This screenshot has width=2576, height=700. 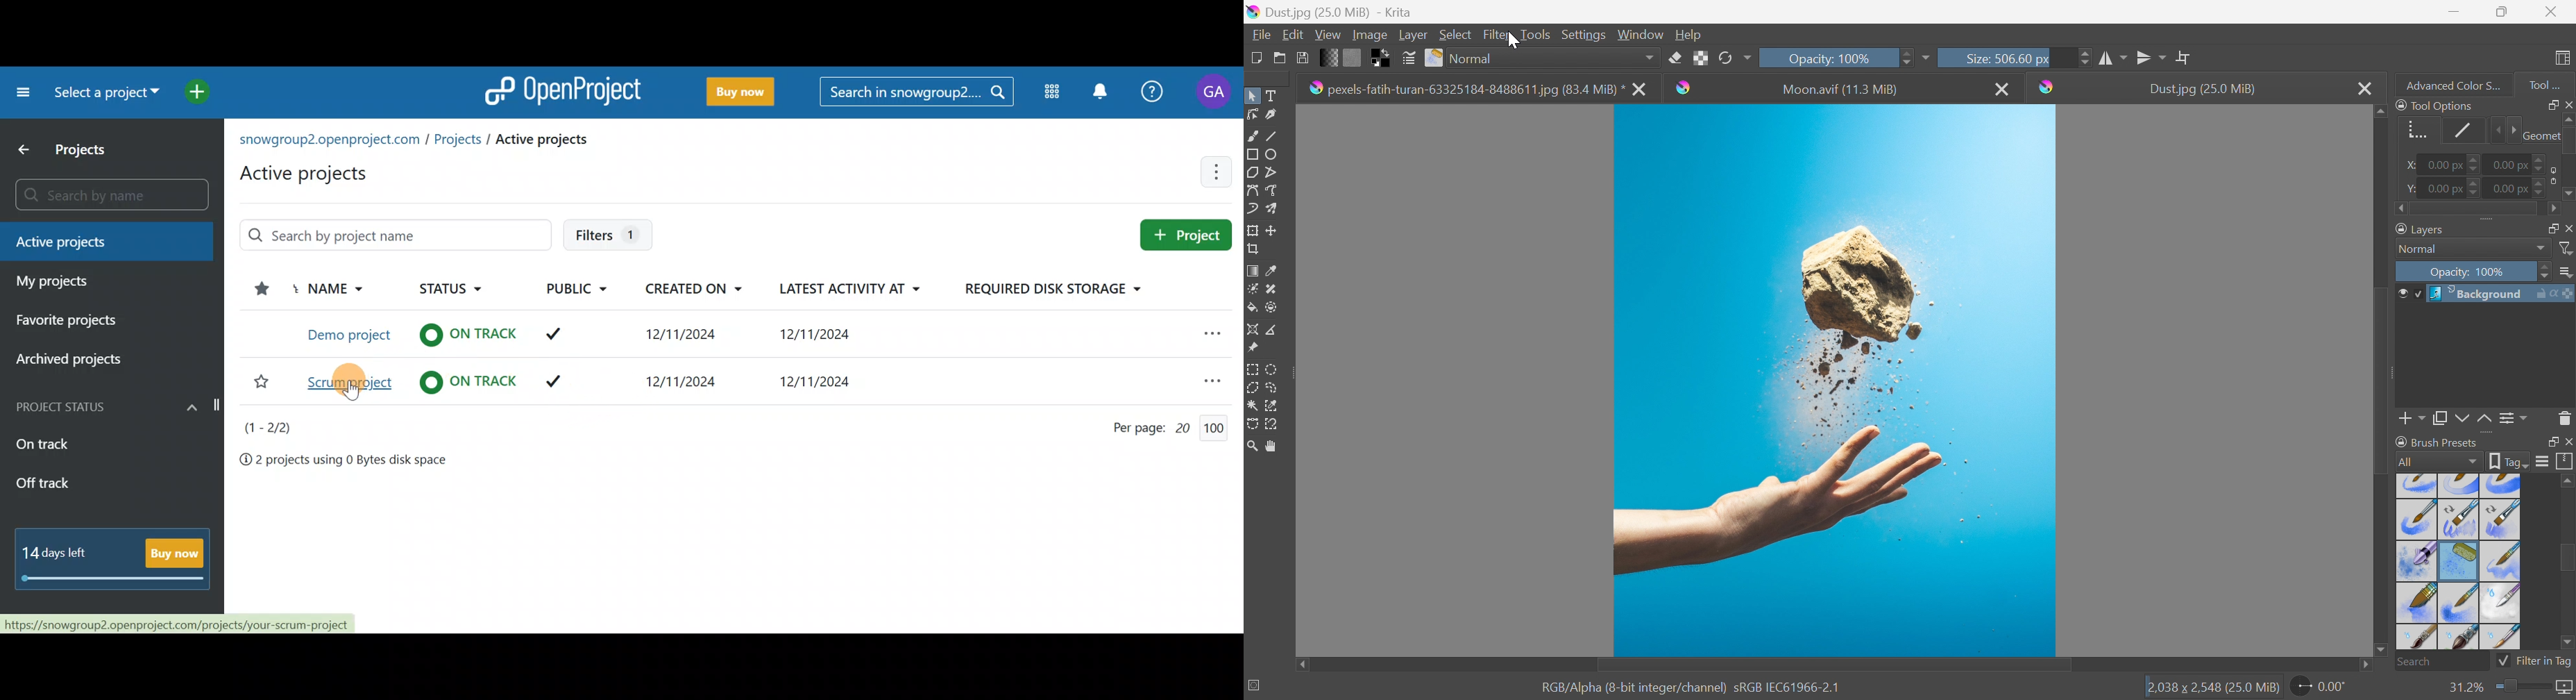 What do you see at coordinates (2422, 249) in the screenshot?
I see `Normal` at bounding box center [2422, 249].